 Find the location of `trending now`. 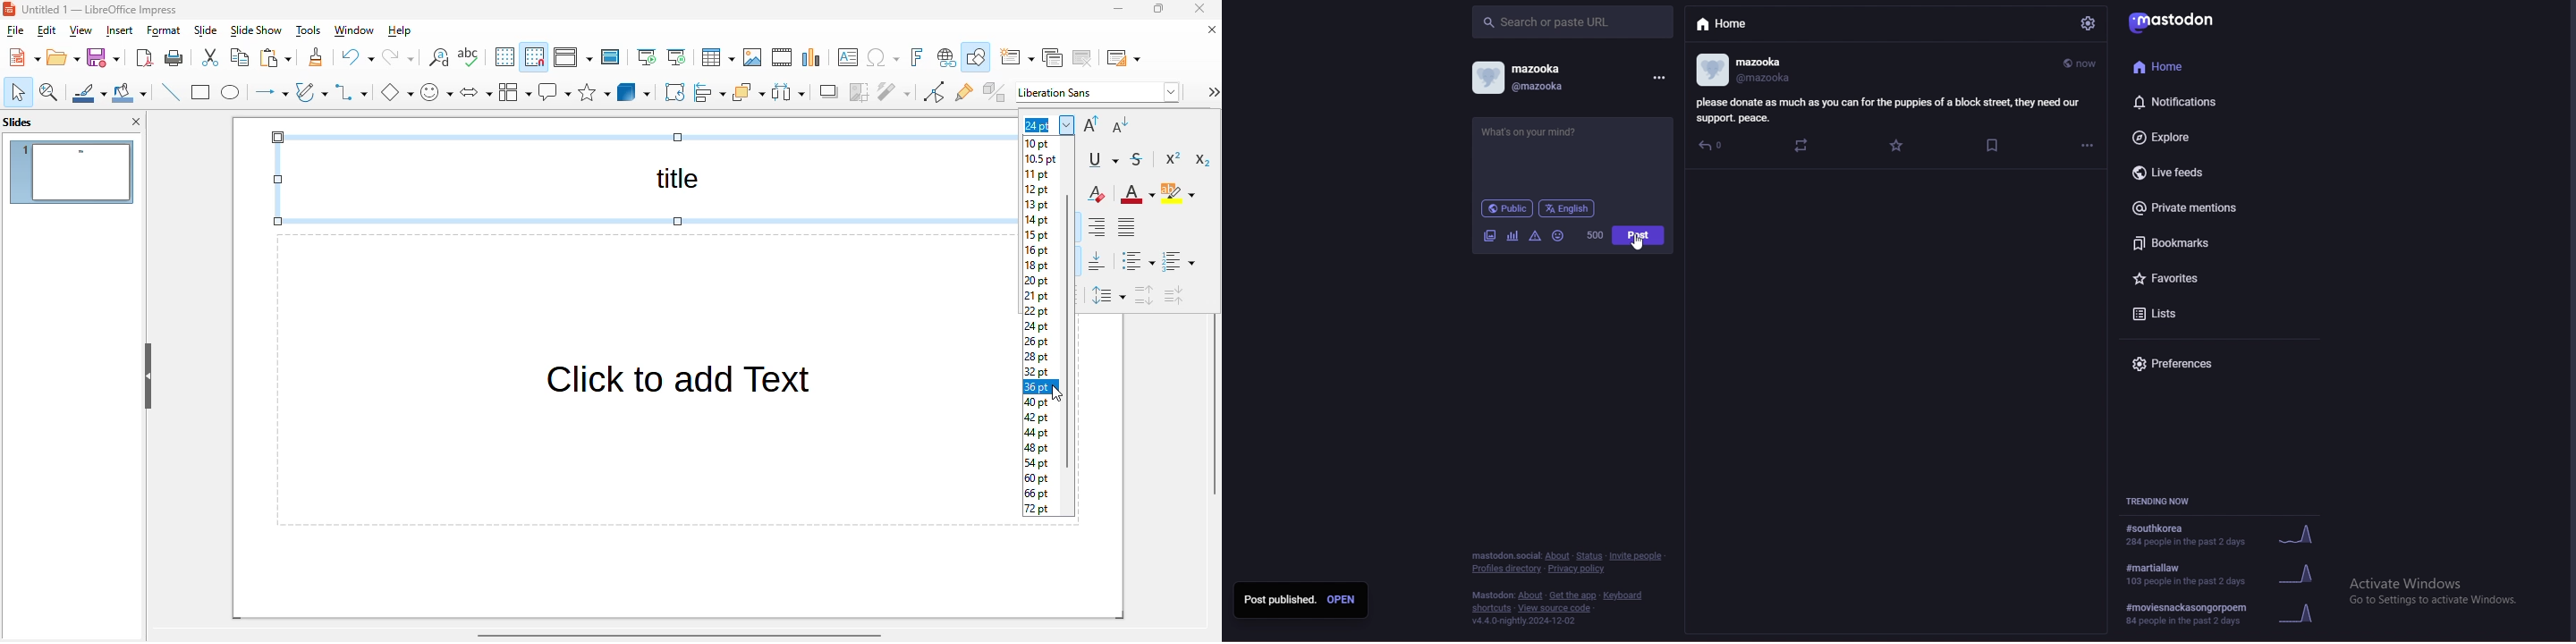

trending now is located at coordinates (2167, 502).